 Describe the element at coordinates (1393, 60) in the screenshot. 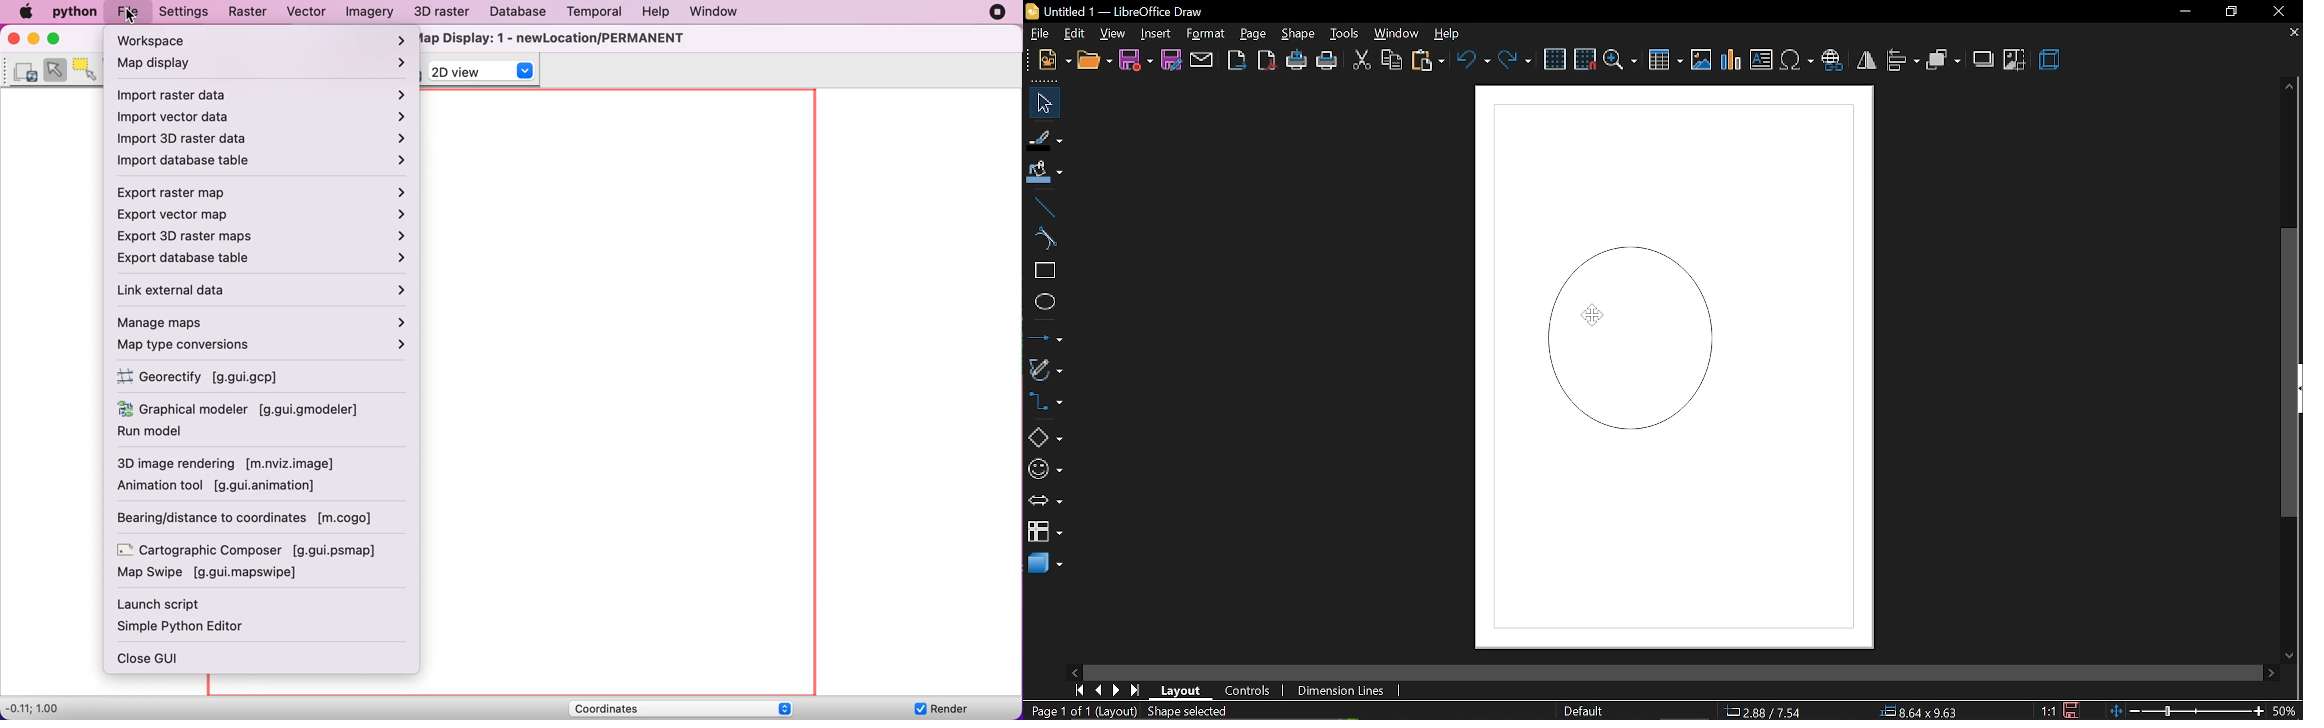

I see `copy` at that location.